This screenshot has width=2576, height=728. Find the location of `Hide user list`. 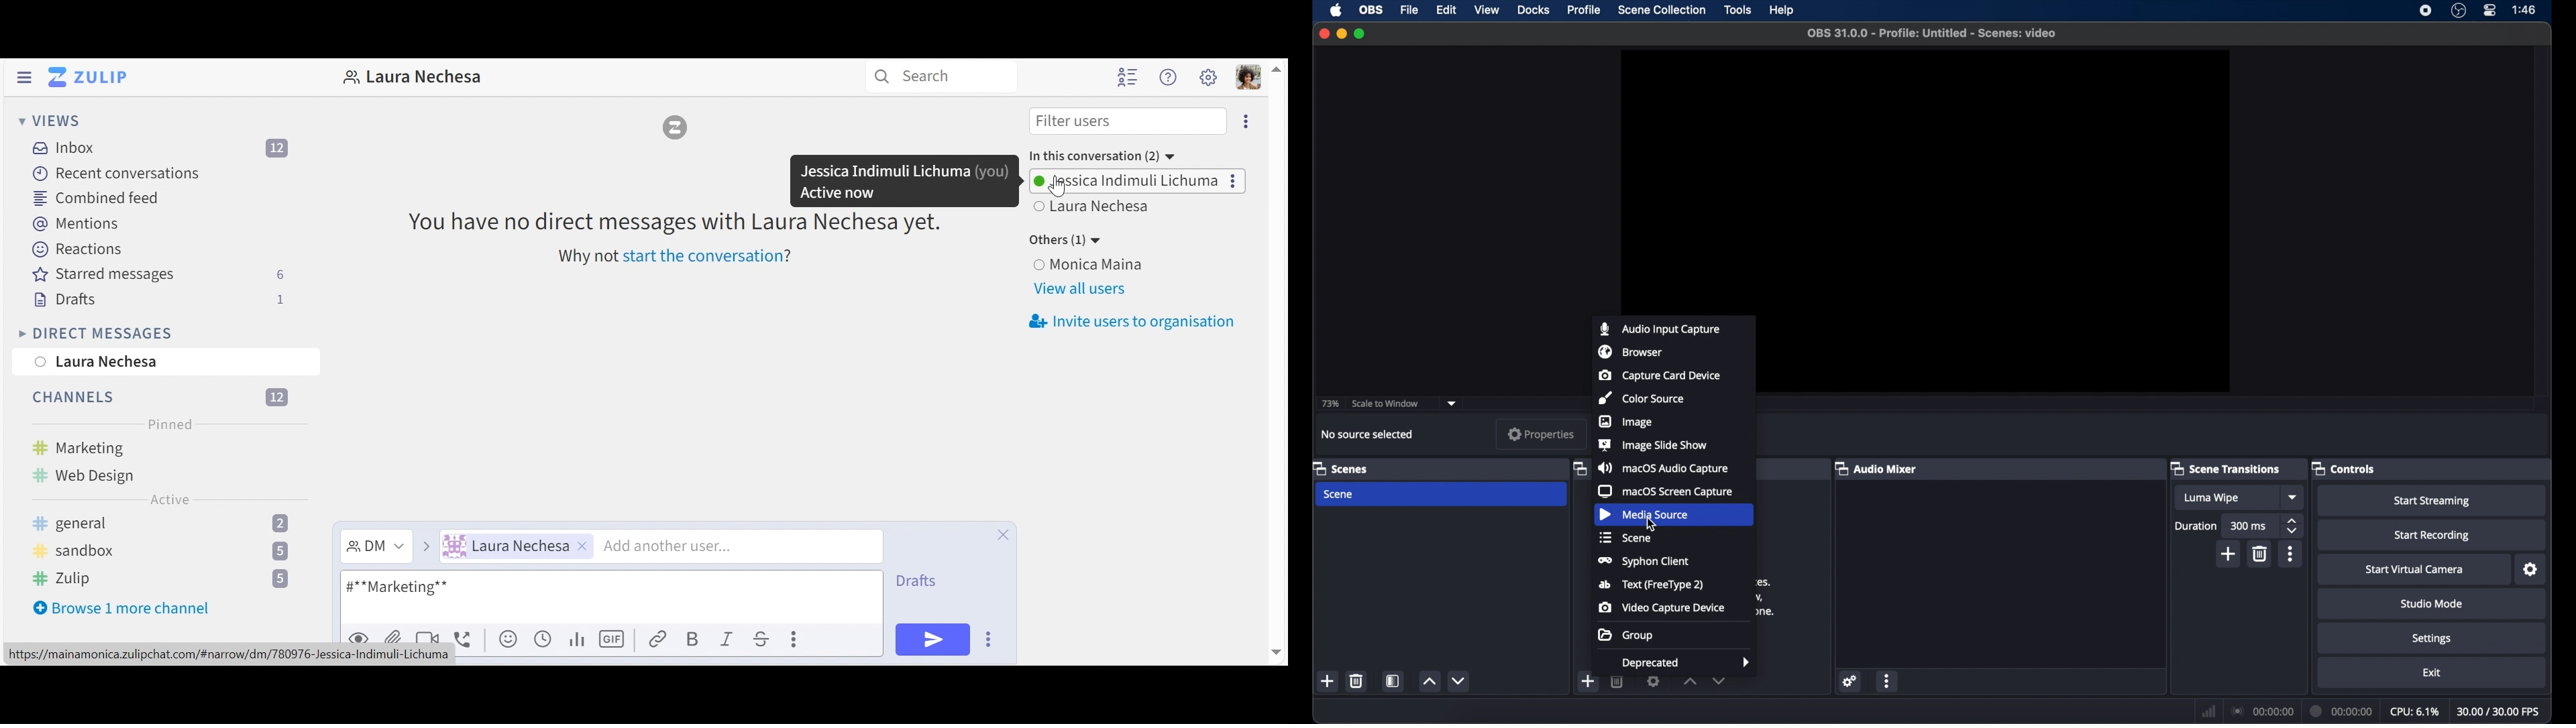

Hide user list is located at coordinates (1129, 78).